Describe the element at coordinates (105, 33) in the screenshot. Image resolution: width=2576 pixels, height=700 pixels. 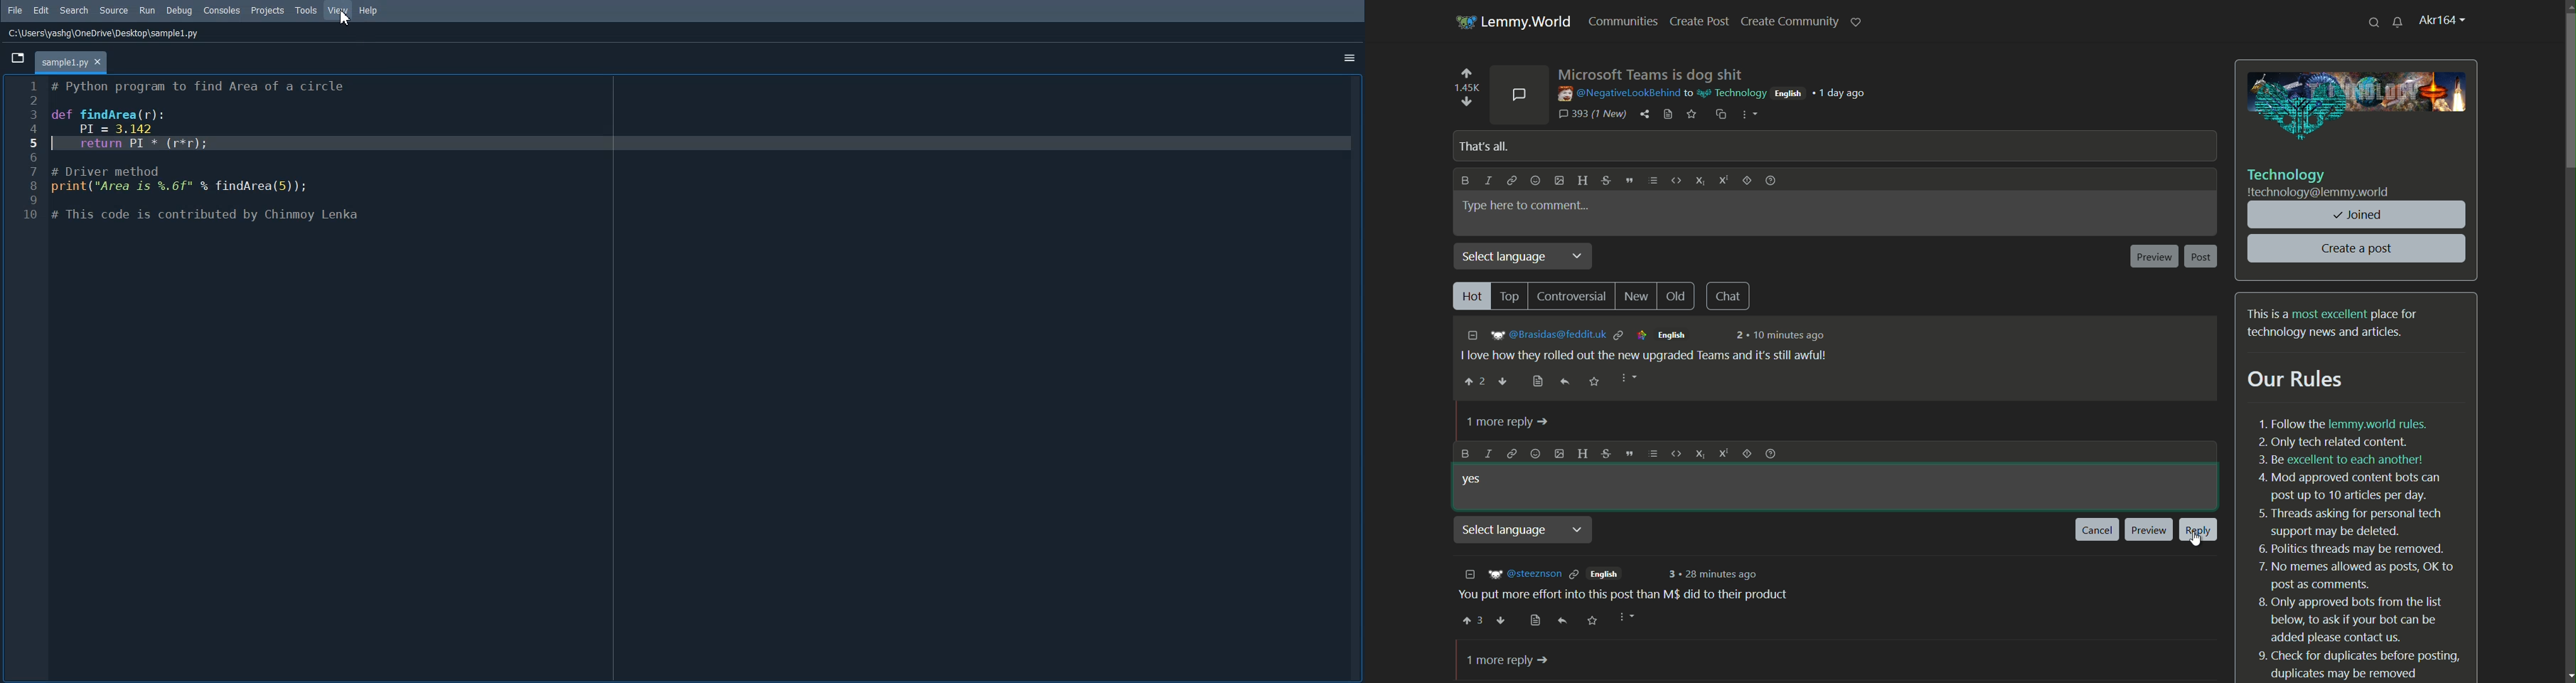
I see `File path address` at that location.